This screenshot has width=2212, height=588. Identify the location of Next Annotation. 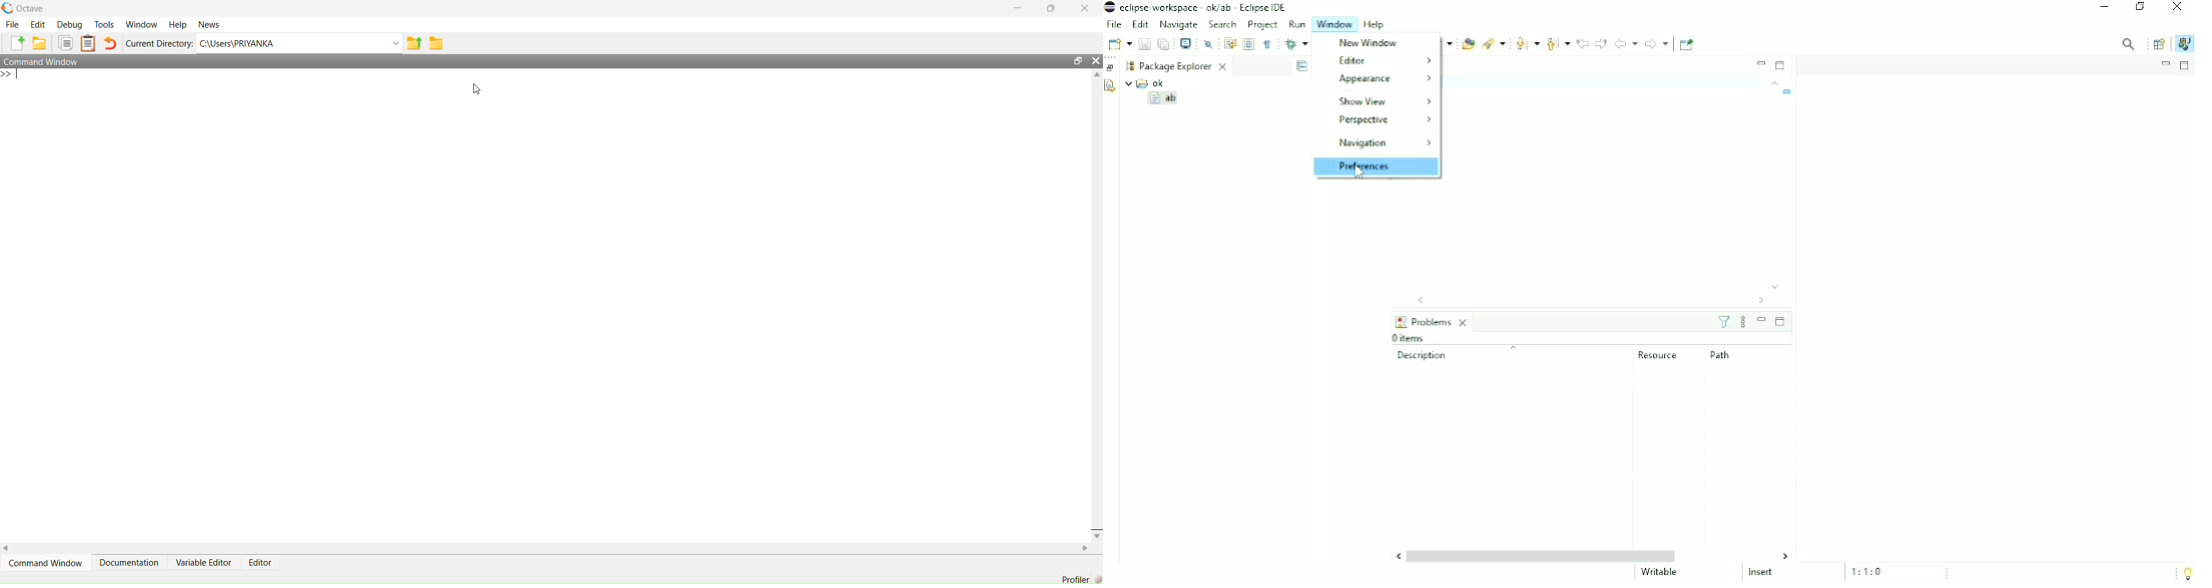
(1528, 42).